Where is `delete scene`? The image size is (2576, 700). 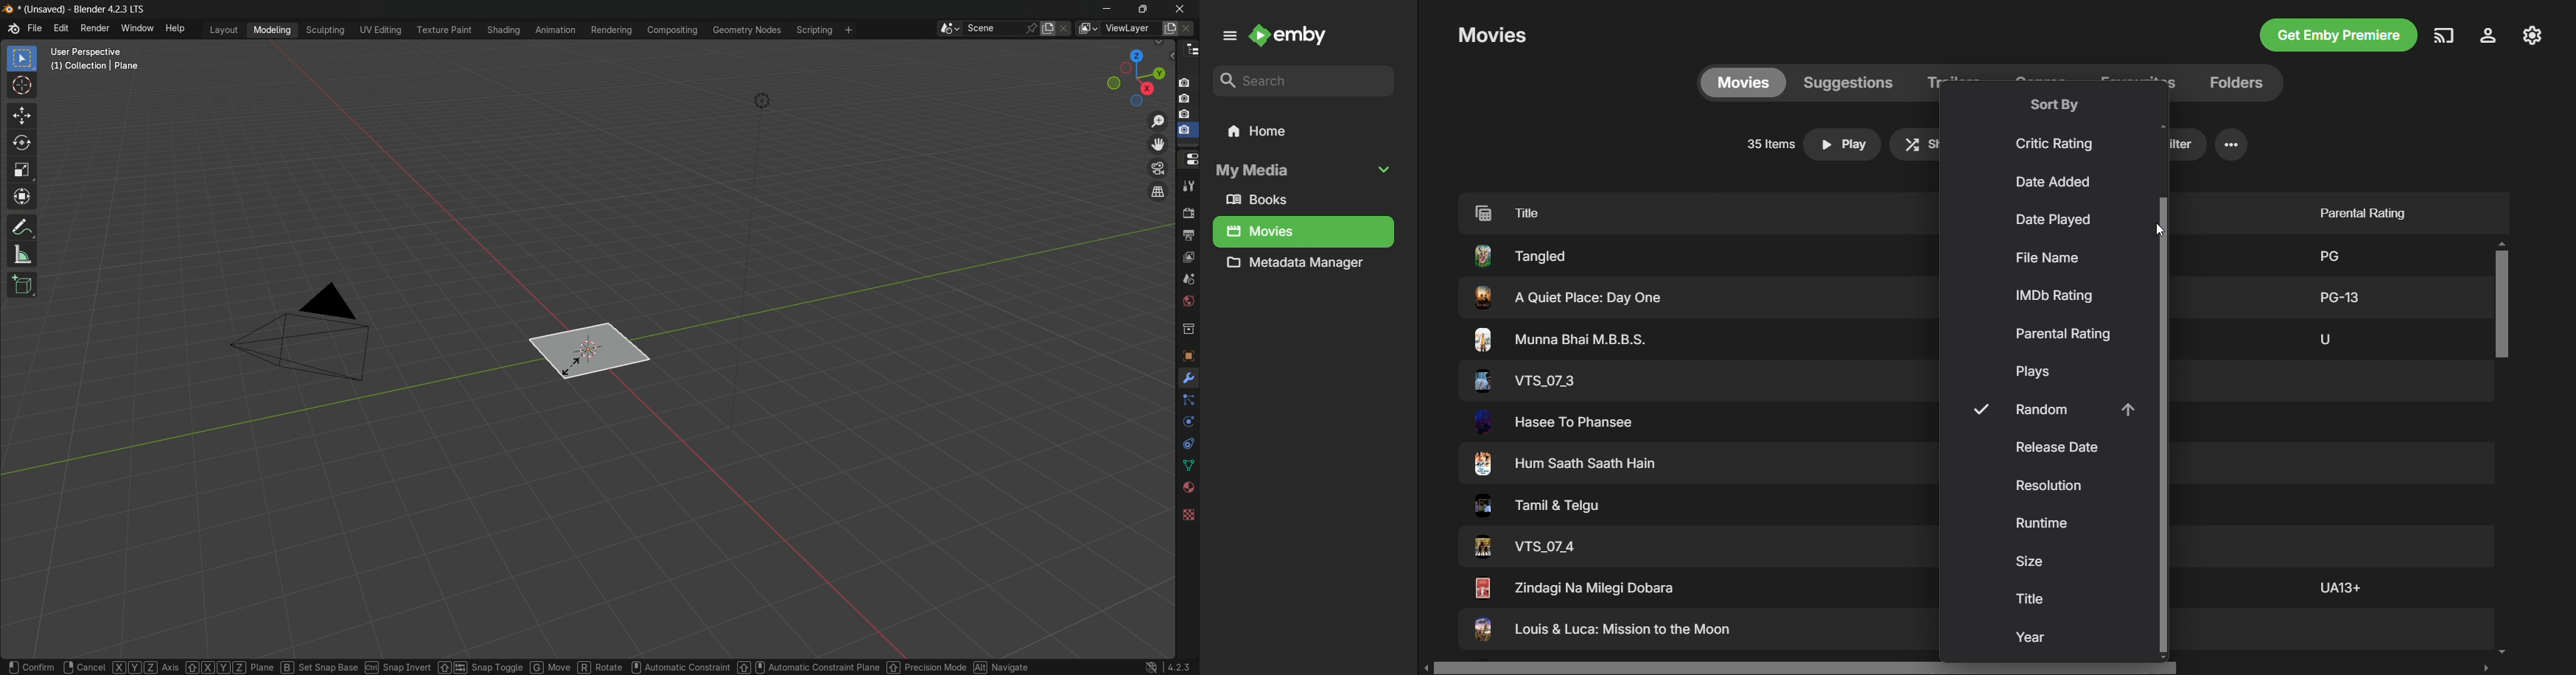
delete scene is located at coordinates (1067, 29).